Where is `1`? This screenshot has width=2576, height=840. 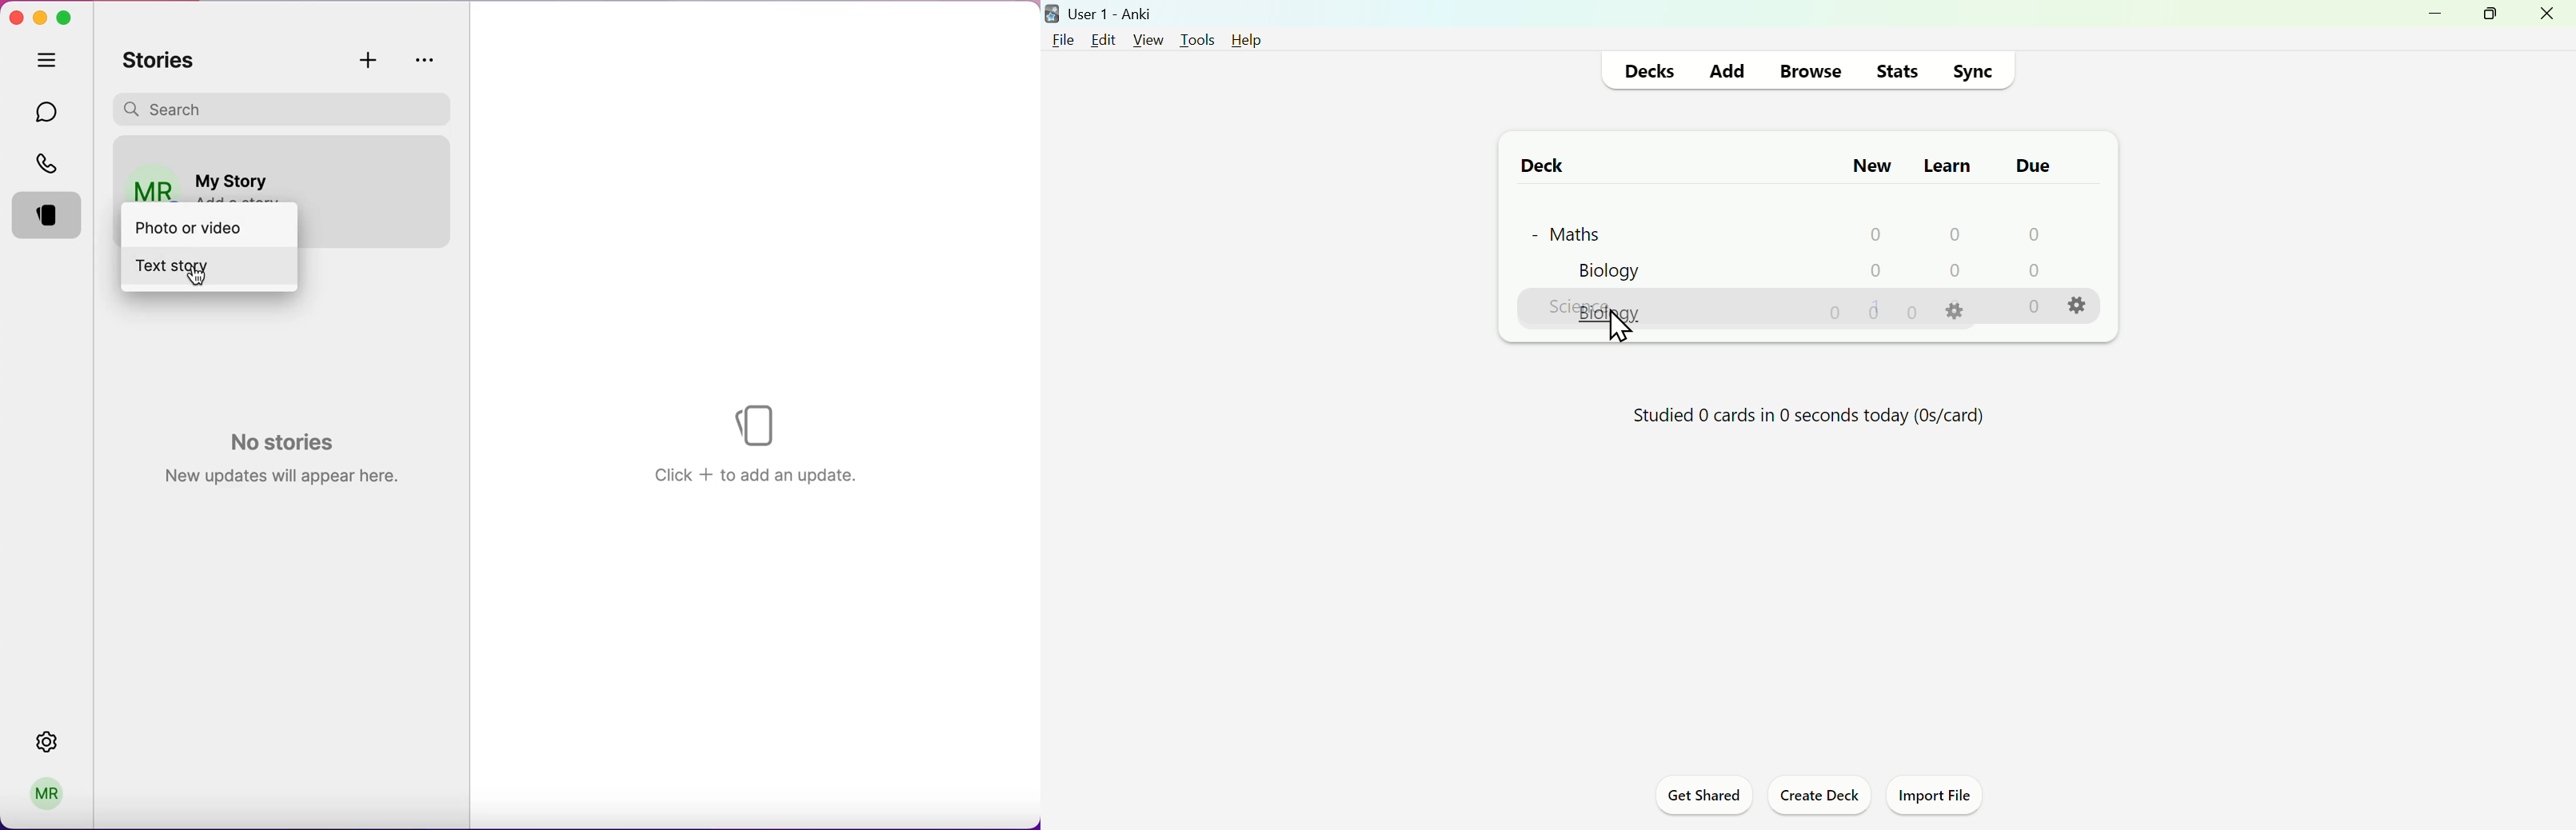 1 is located at coordinates (1879, 305).